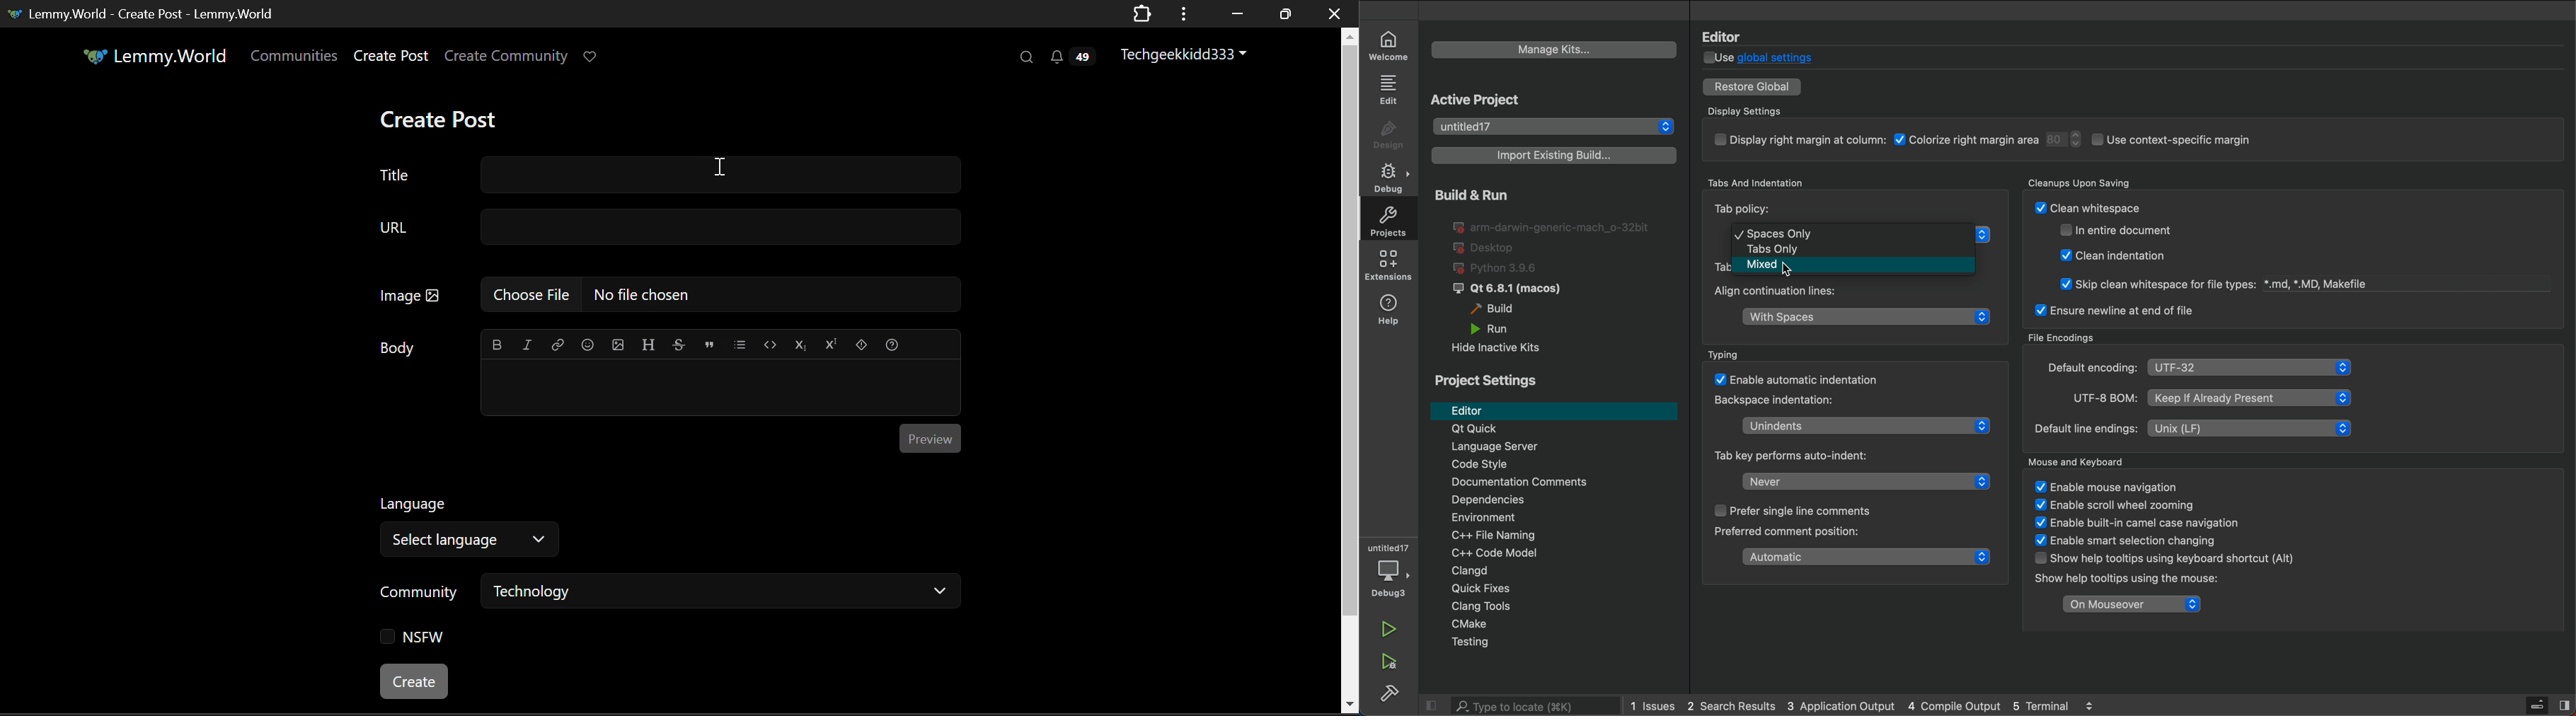  What do you see at coordinates (2121, 580) in the screenshot?
I see `show help tootlips` at bounding box center [2121, 580].